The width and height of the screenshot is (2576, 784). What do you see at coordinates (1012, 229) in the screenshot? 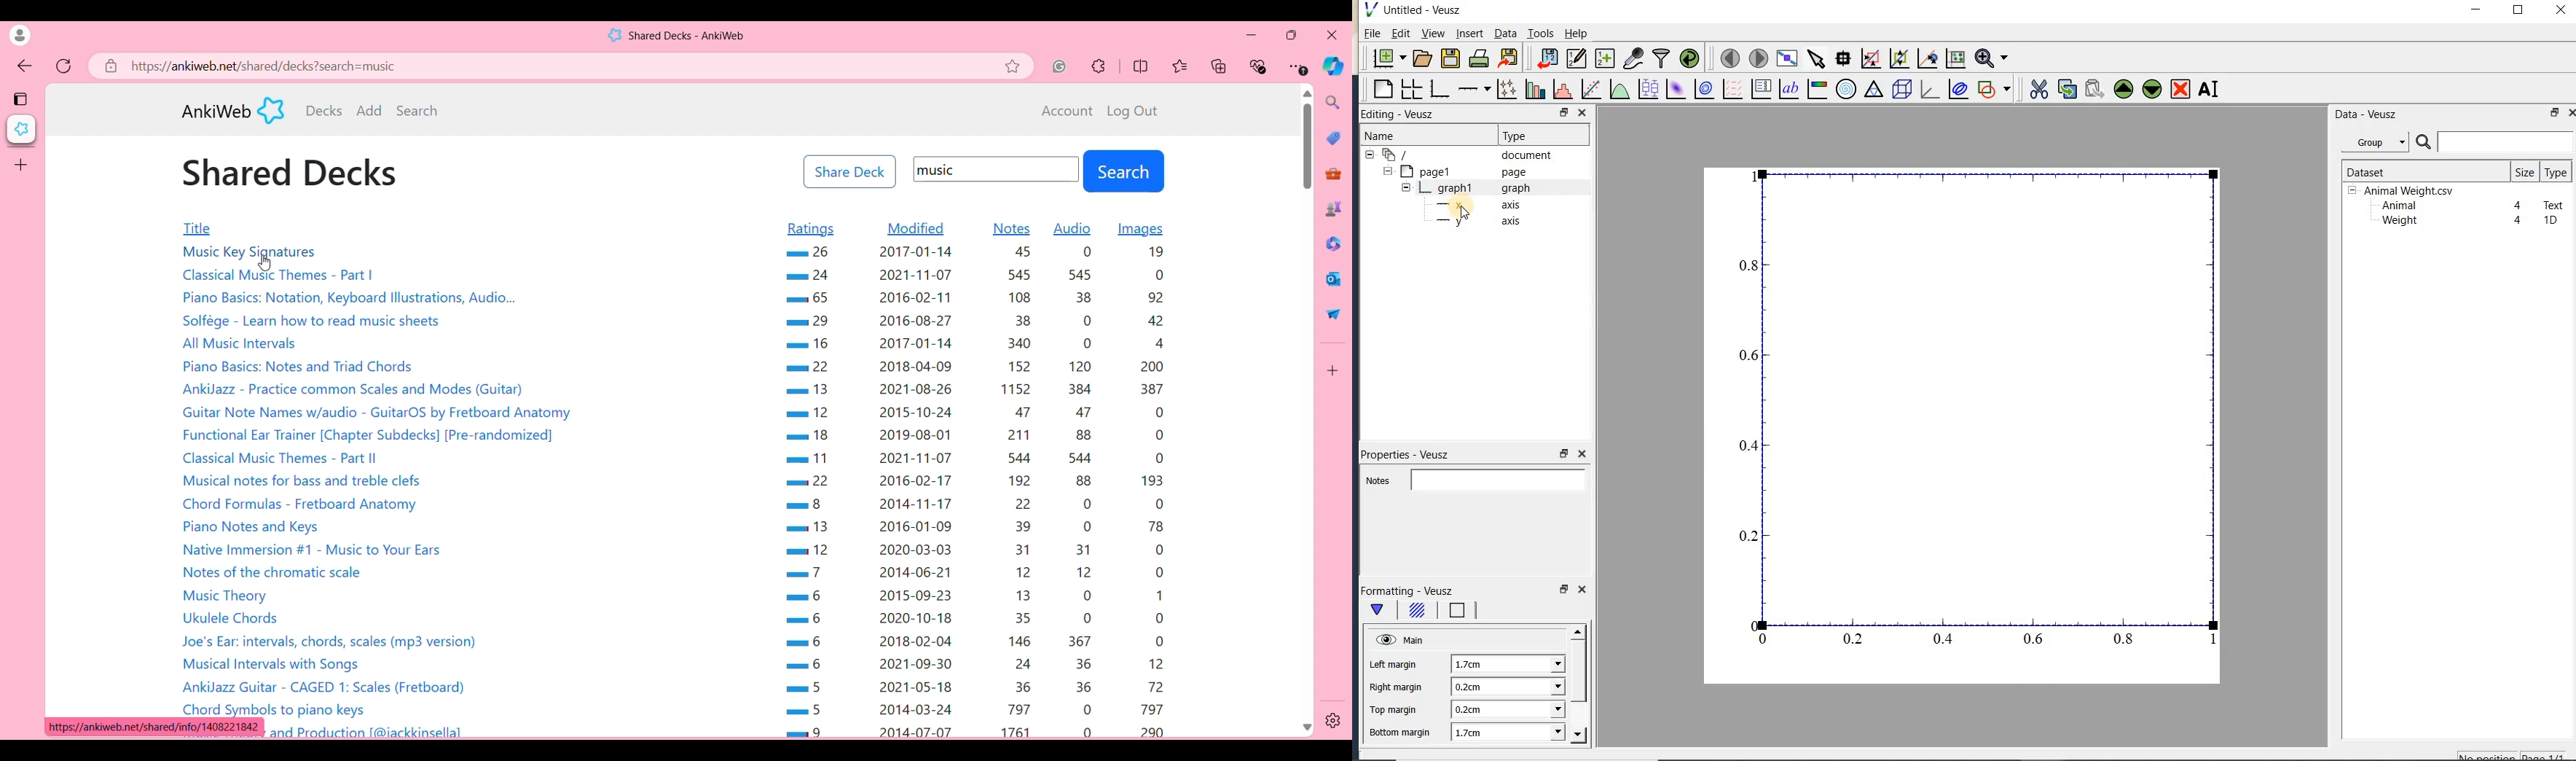
I see `Notes` at bounding box center [1012, 229].